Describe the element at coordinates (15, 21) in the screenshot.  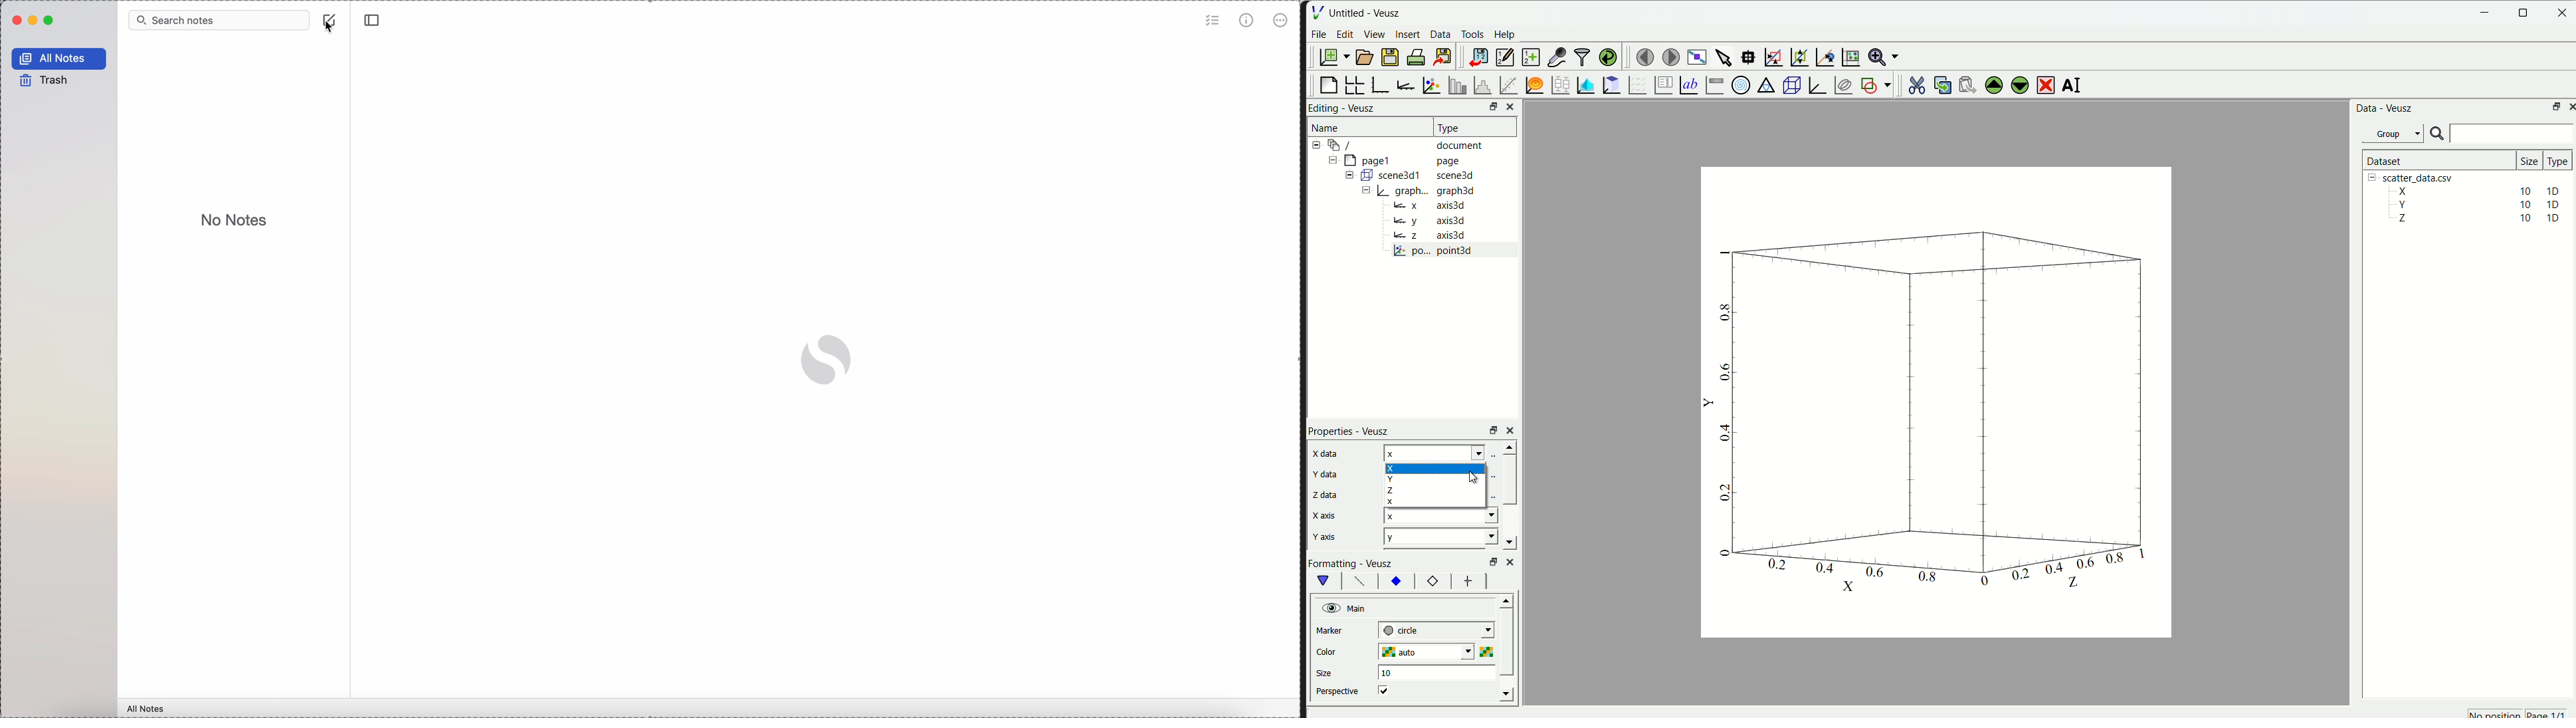
I see `close Simplenote` at that location.